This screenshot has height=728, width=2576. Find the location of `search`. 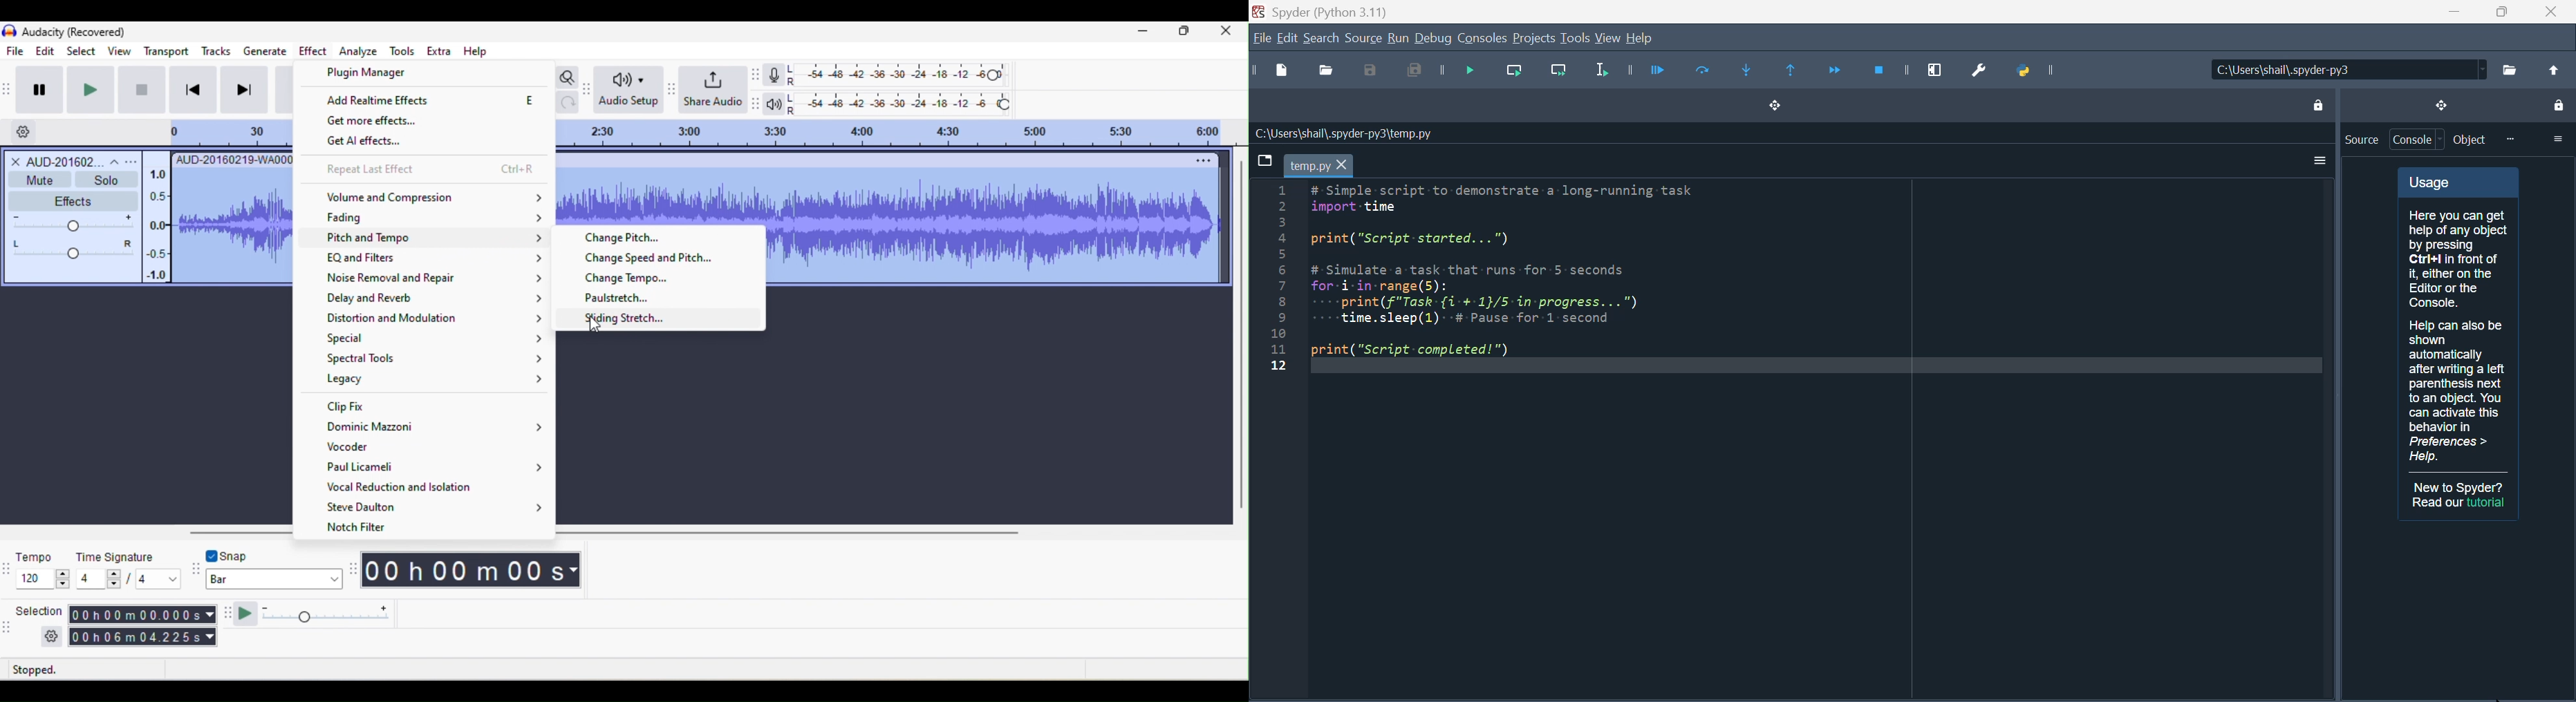

search is located at coordinates (1321, 37).